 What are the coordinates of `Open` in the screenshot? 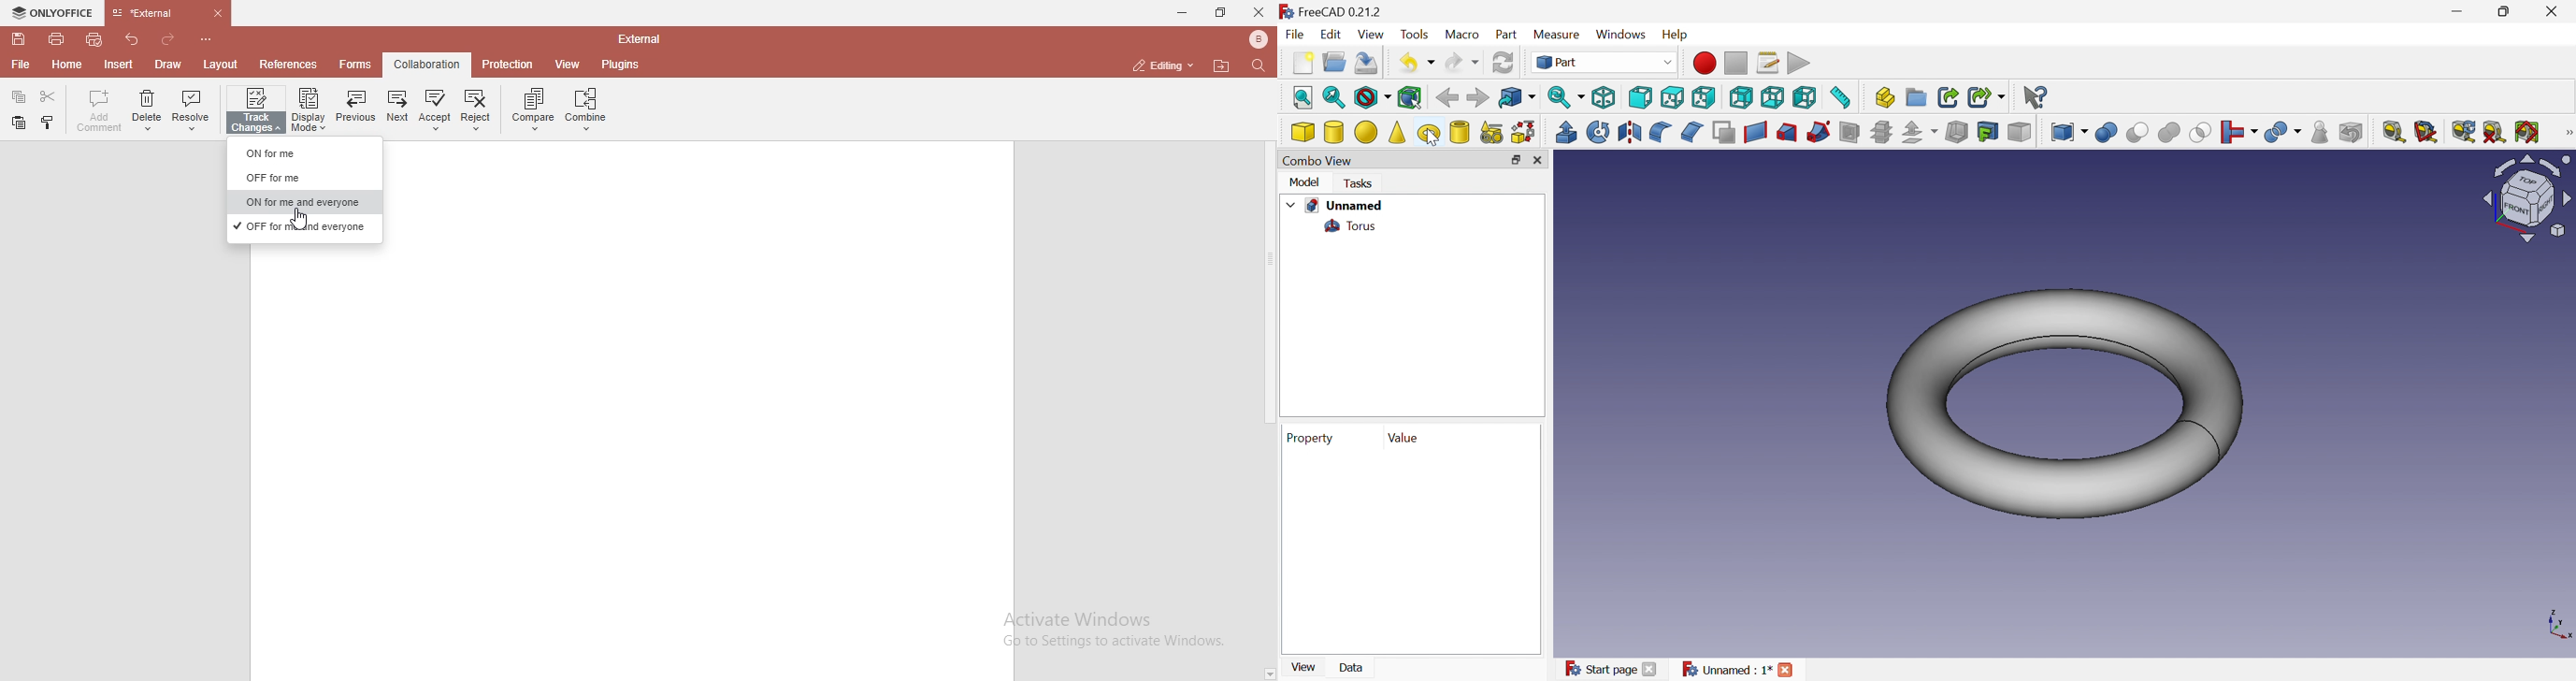 It's located at (1333, 60).